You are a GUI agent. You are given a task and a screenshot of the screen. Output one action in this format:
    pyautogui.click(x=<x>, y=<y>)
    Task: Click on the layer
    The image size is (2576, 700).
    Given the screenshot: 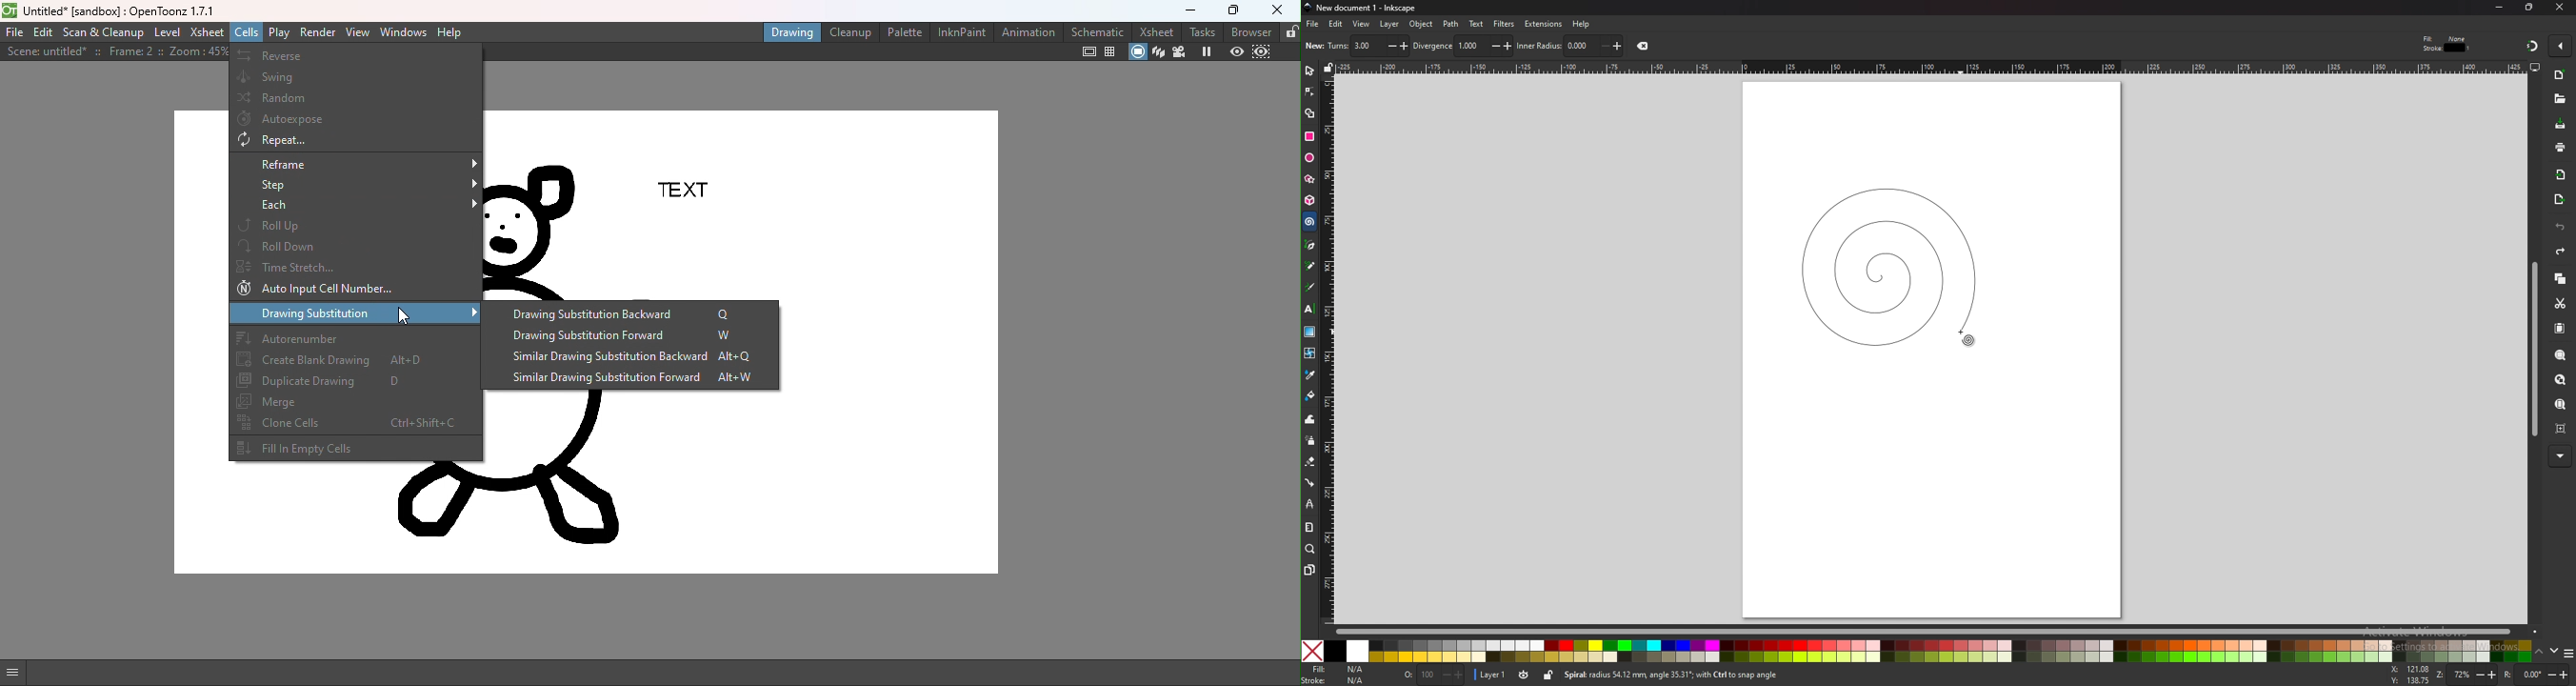 What is the action you would take?
    pyautogui.click(x=1390, y=23)
    